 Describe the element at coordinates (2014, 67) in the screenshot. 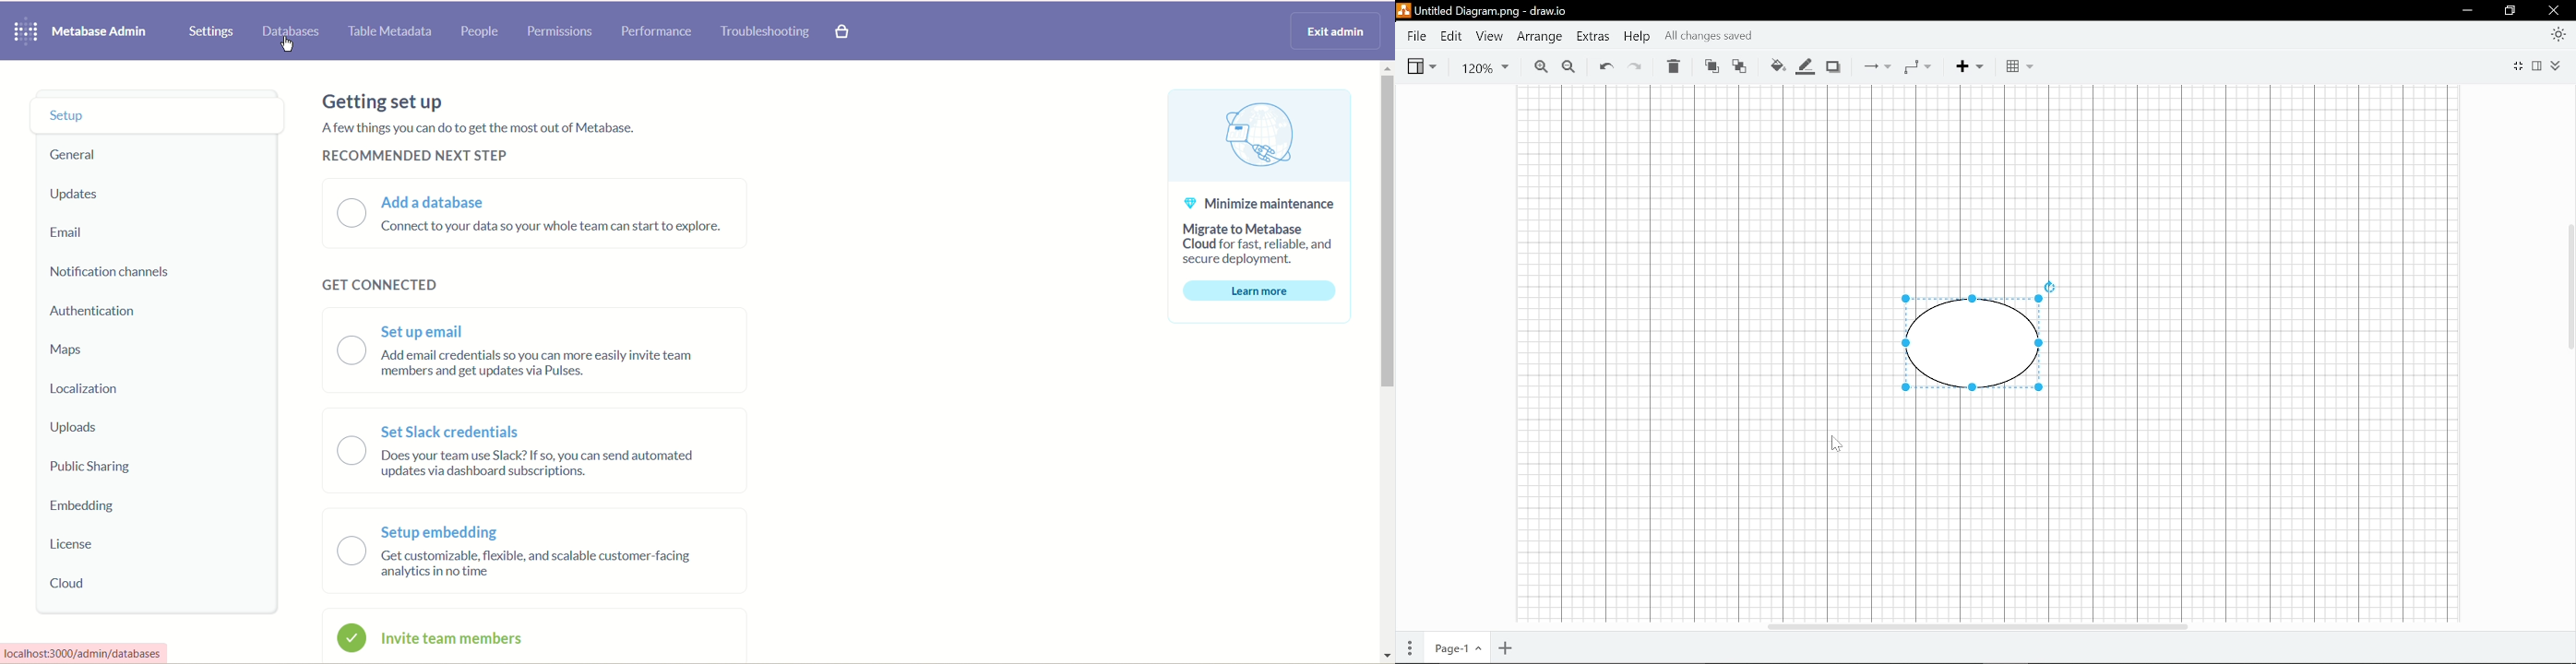

I see `Blocks` at that location.